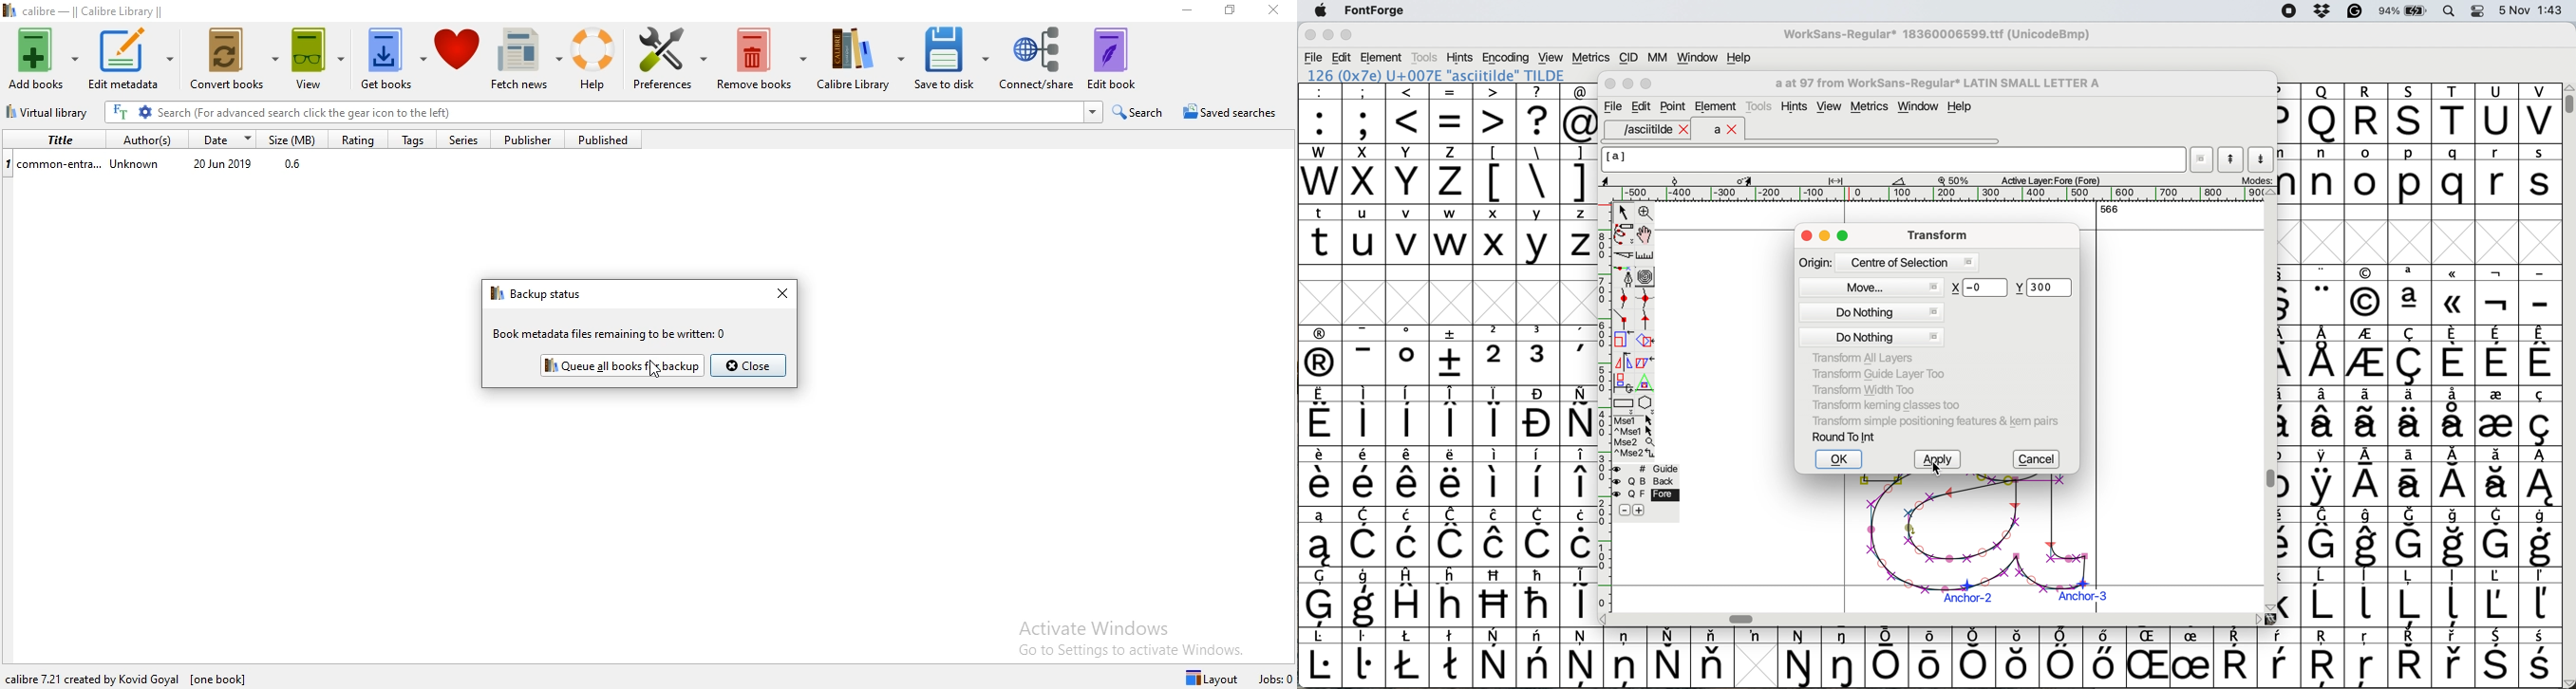 The image size is (2576, 700). I want to click on a glyph, so click(1974, 543).